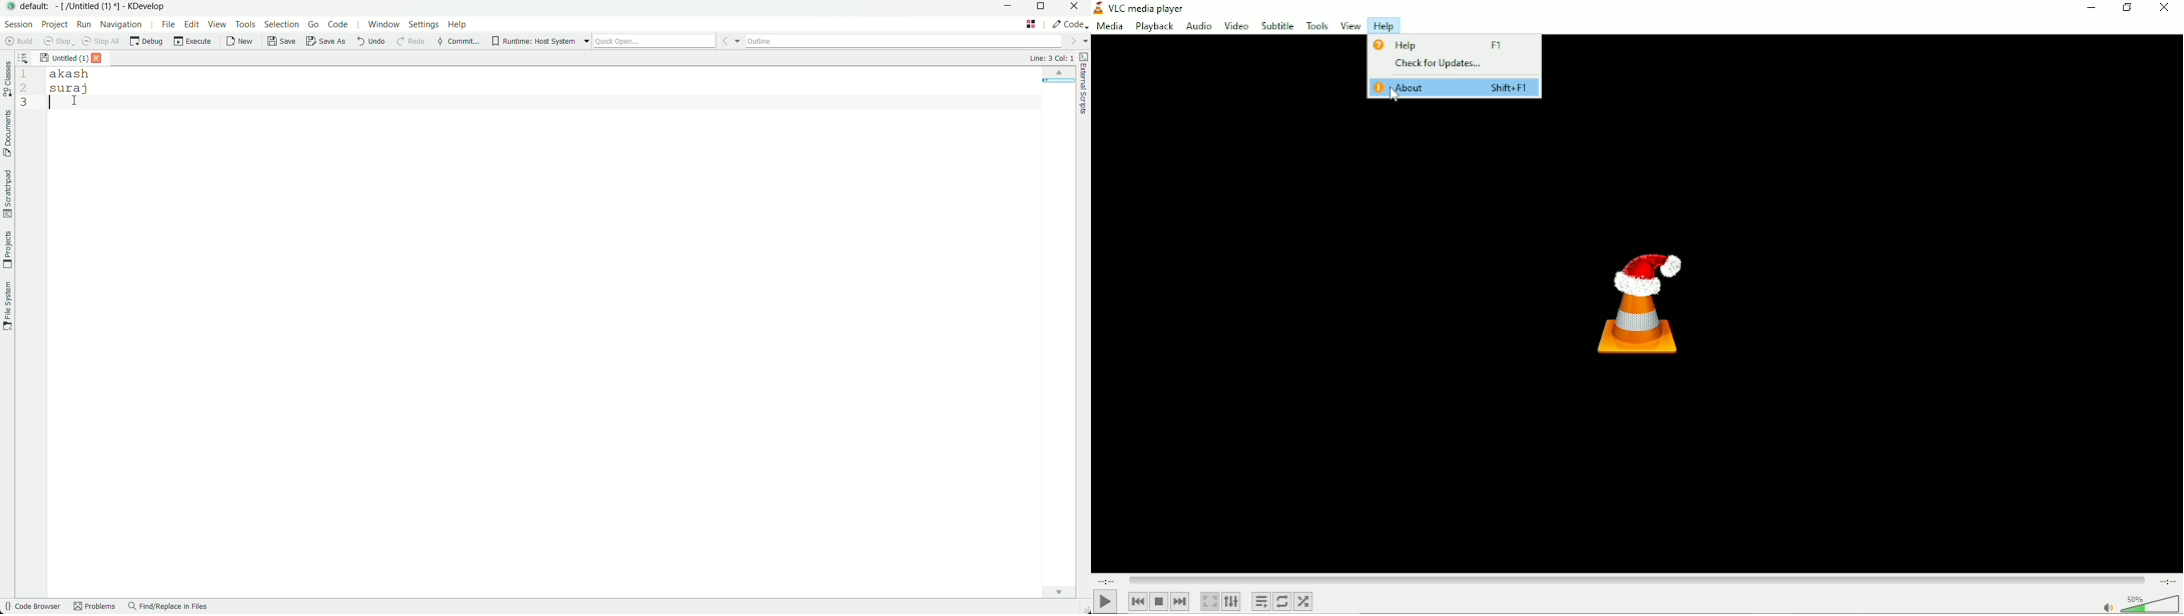 The height and width of the screenshot is (616, 2184). What do you see at coordinates (1210, 601) in the screenshot?
I see `Toggle video in fullscreen` at bounding box center [1210, 601].